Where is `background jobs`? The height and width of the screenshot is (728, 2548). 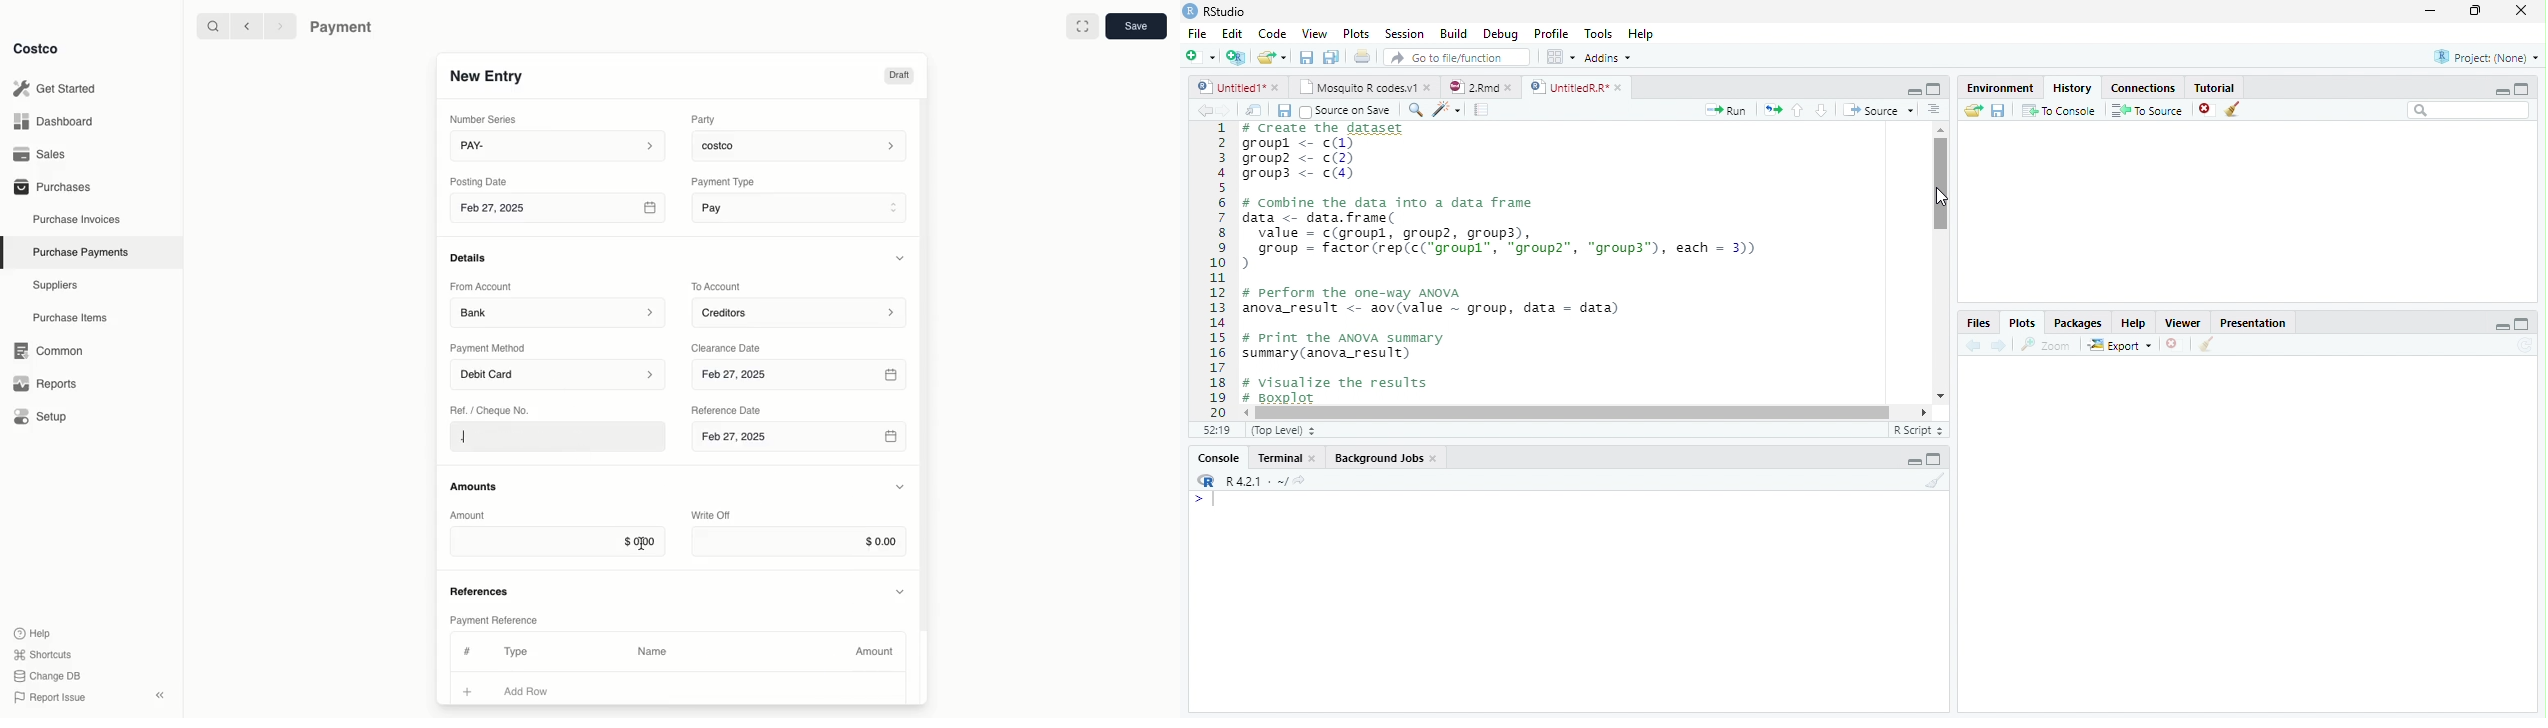
background jobs is located at coordinates (1387, 460).